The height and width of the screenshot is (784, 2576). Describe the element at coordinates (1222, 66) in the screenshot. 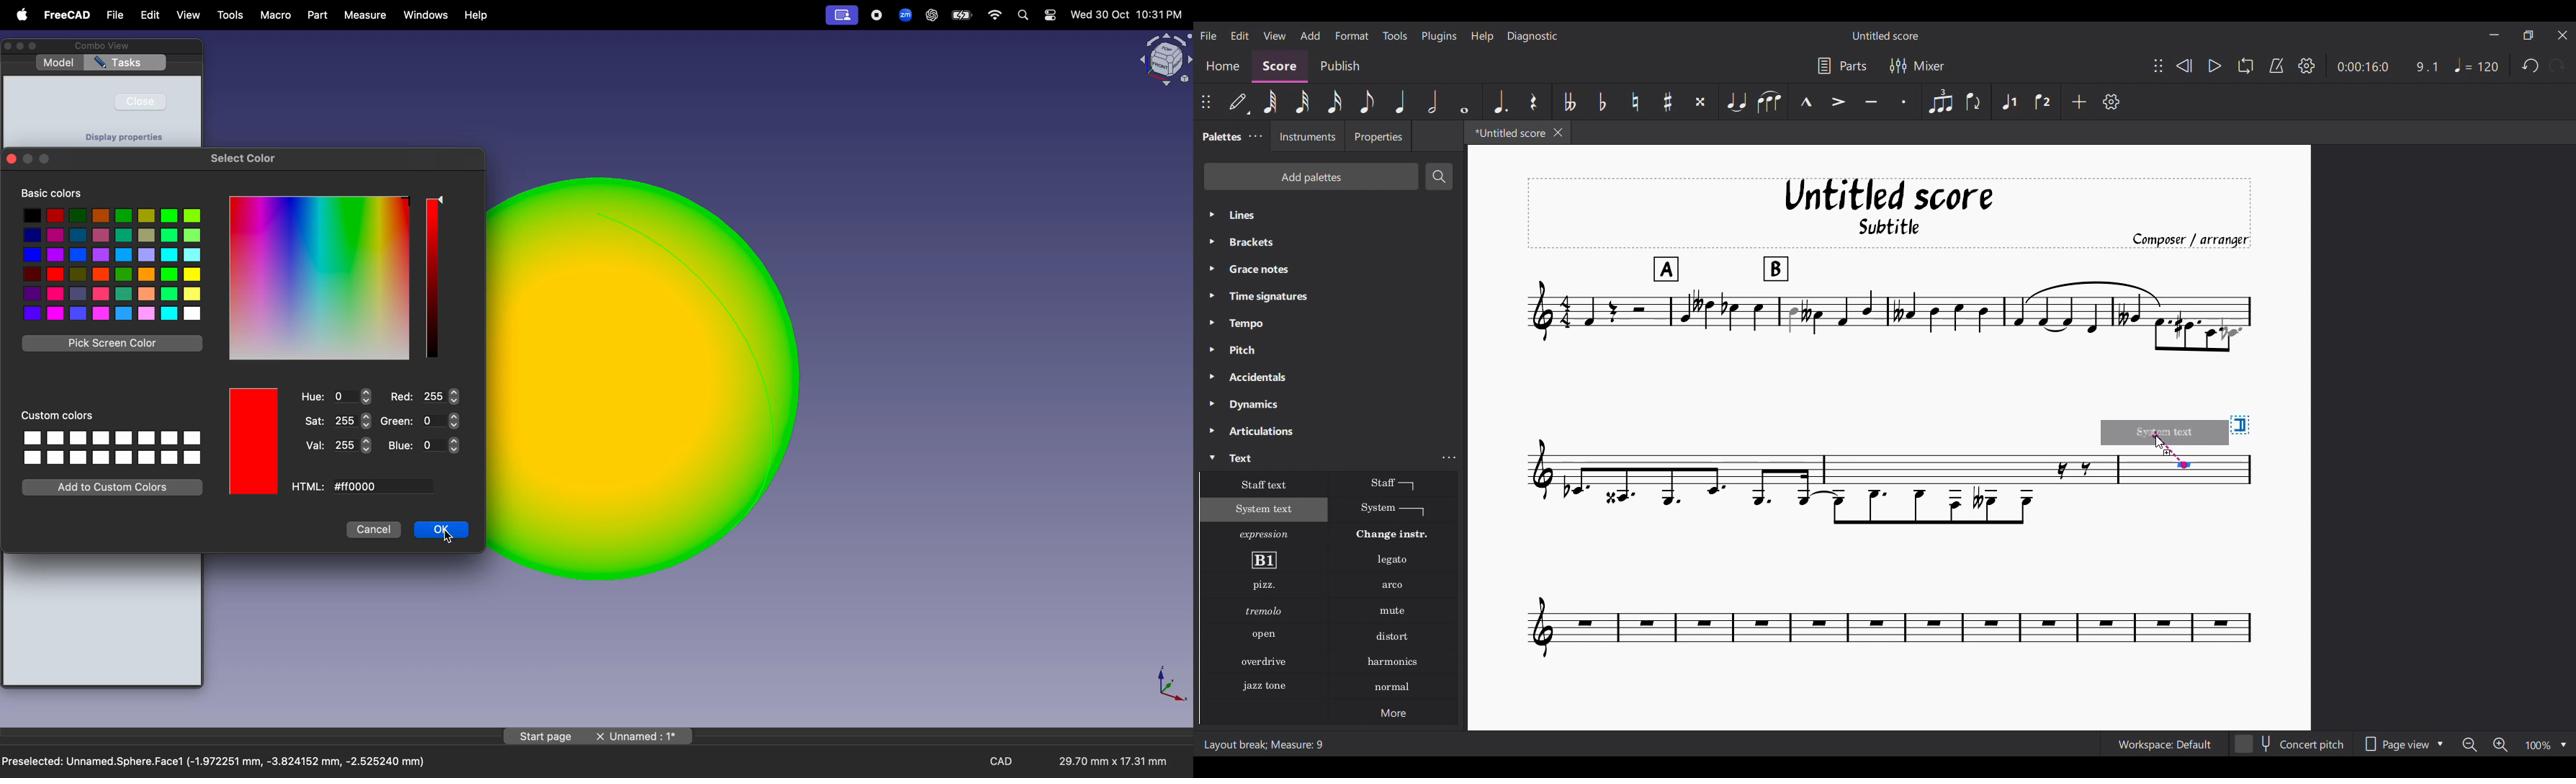

I see `Home section` at that location.